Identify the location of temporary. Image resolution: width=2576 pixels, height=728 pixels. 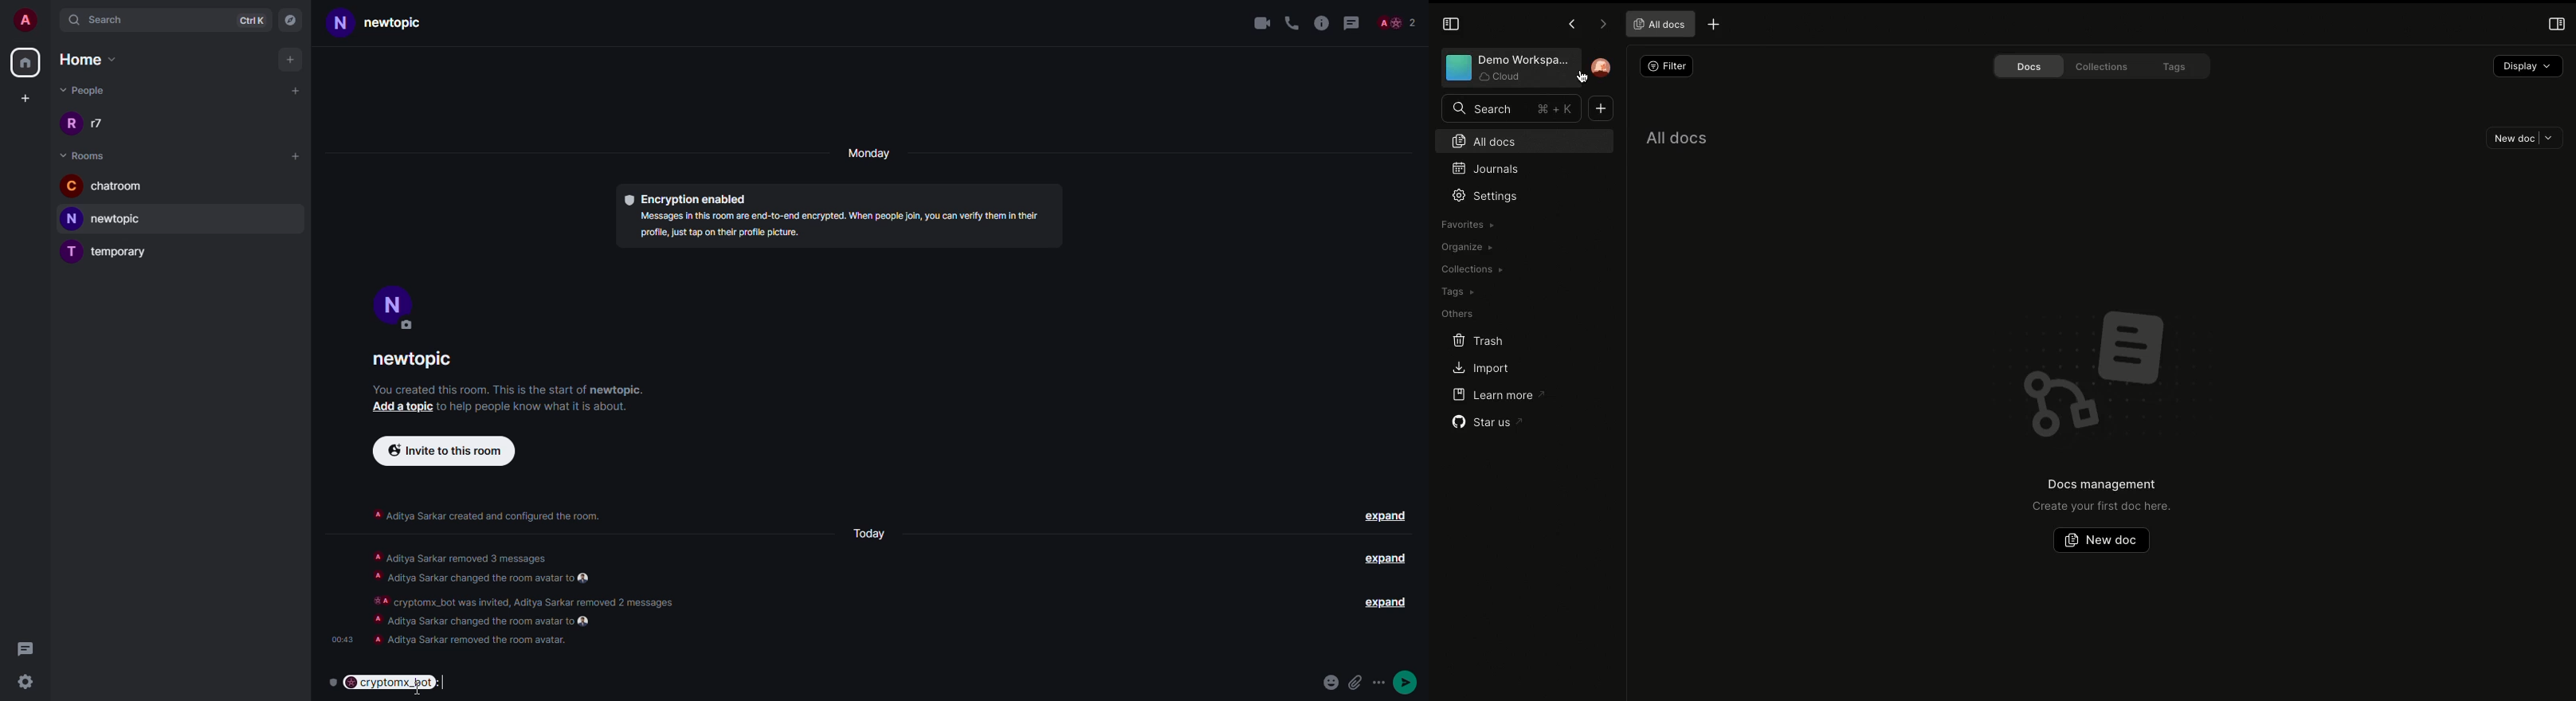
(109, 253).